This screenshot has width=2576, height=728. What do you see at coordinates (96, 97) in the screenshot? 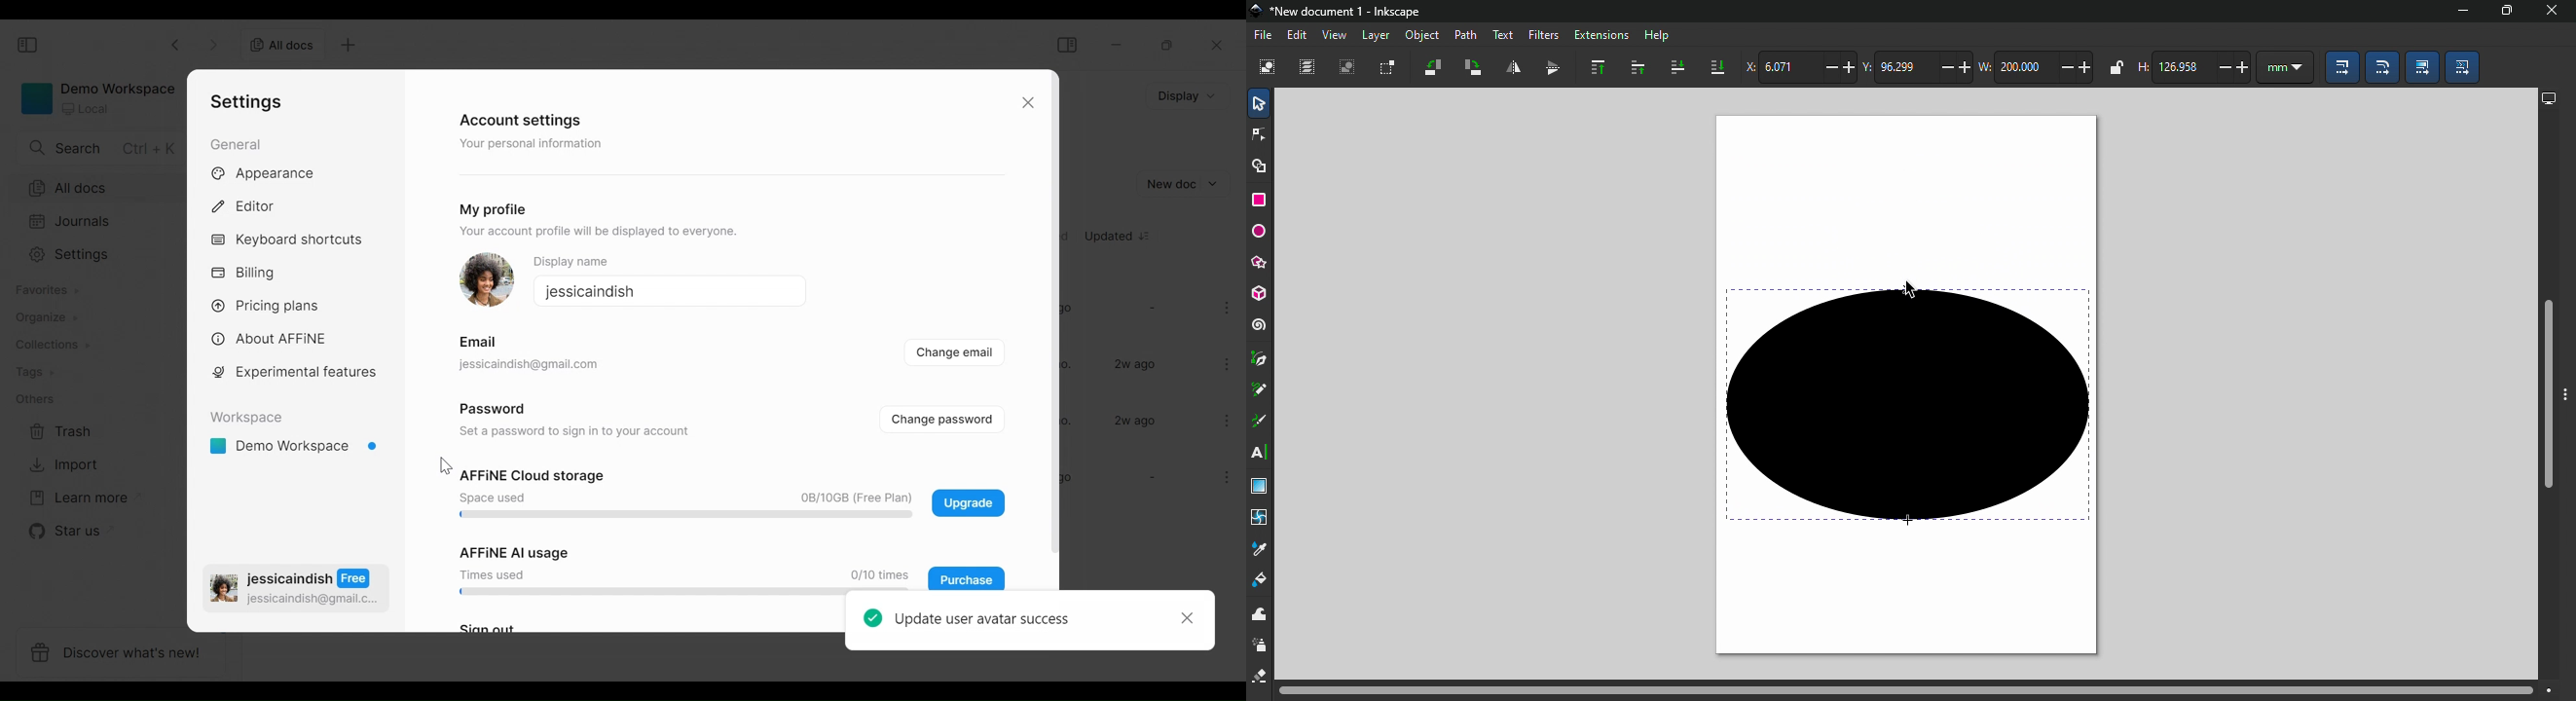
I see `Demo workspace` at bounding box center [96, 97].